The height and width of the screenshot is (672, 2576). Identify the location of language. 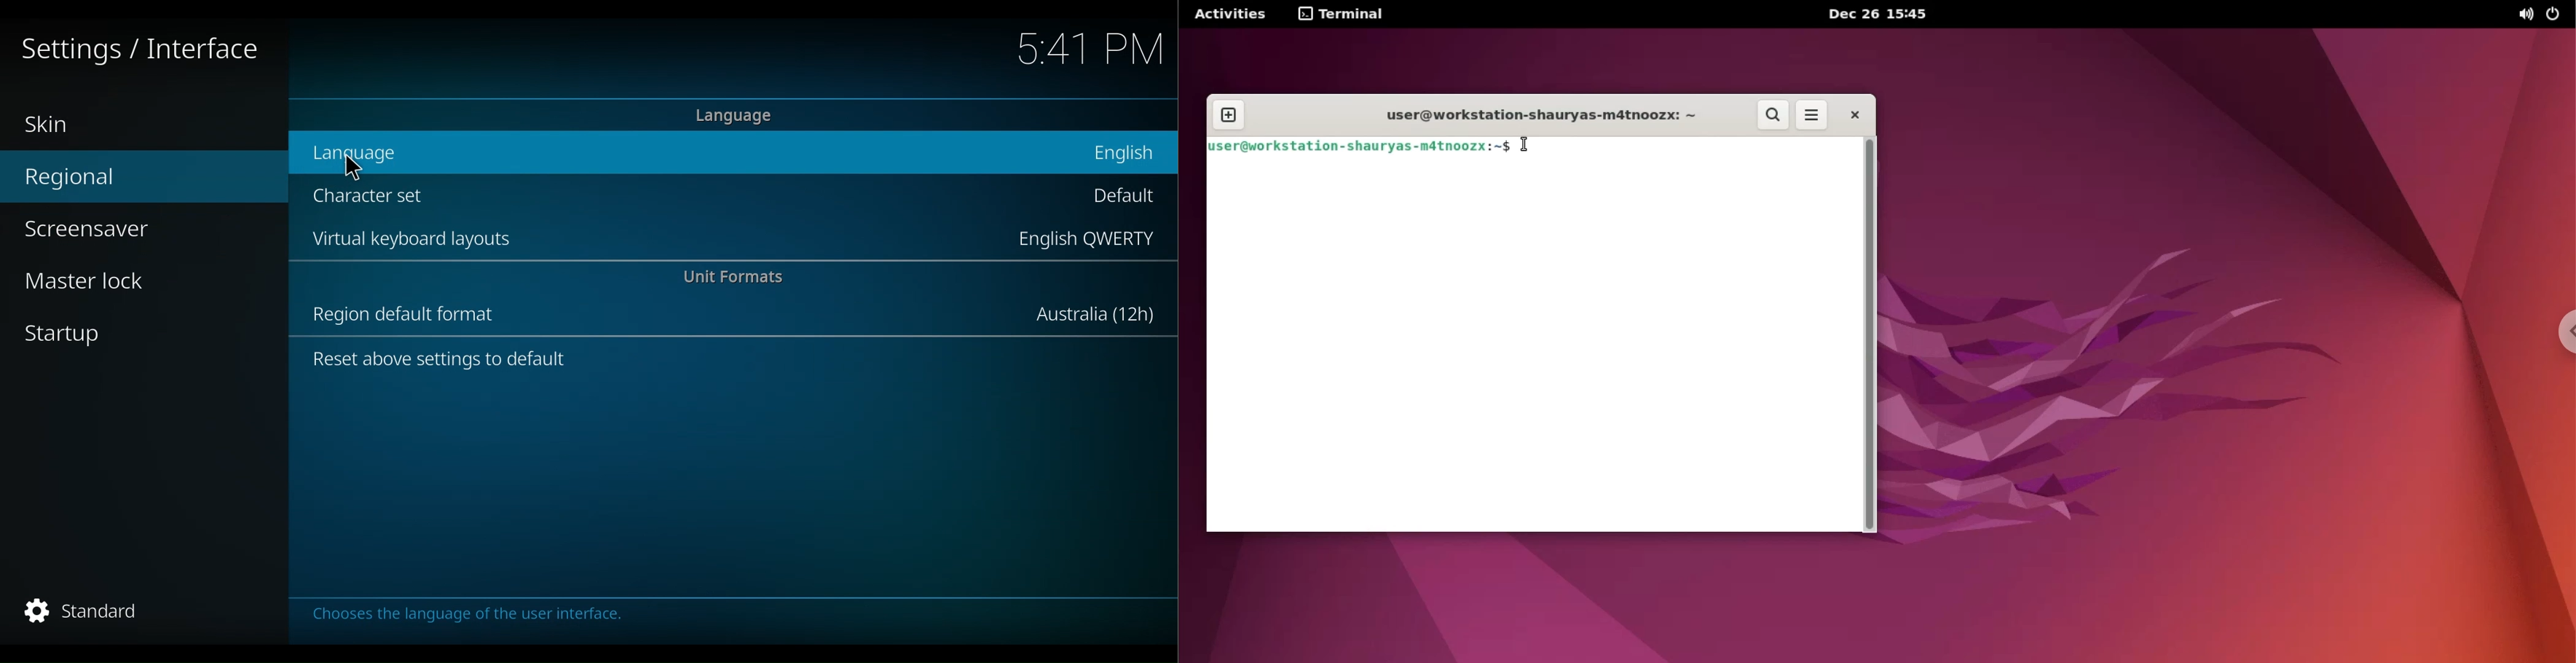
(349, 166).